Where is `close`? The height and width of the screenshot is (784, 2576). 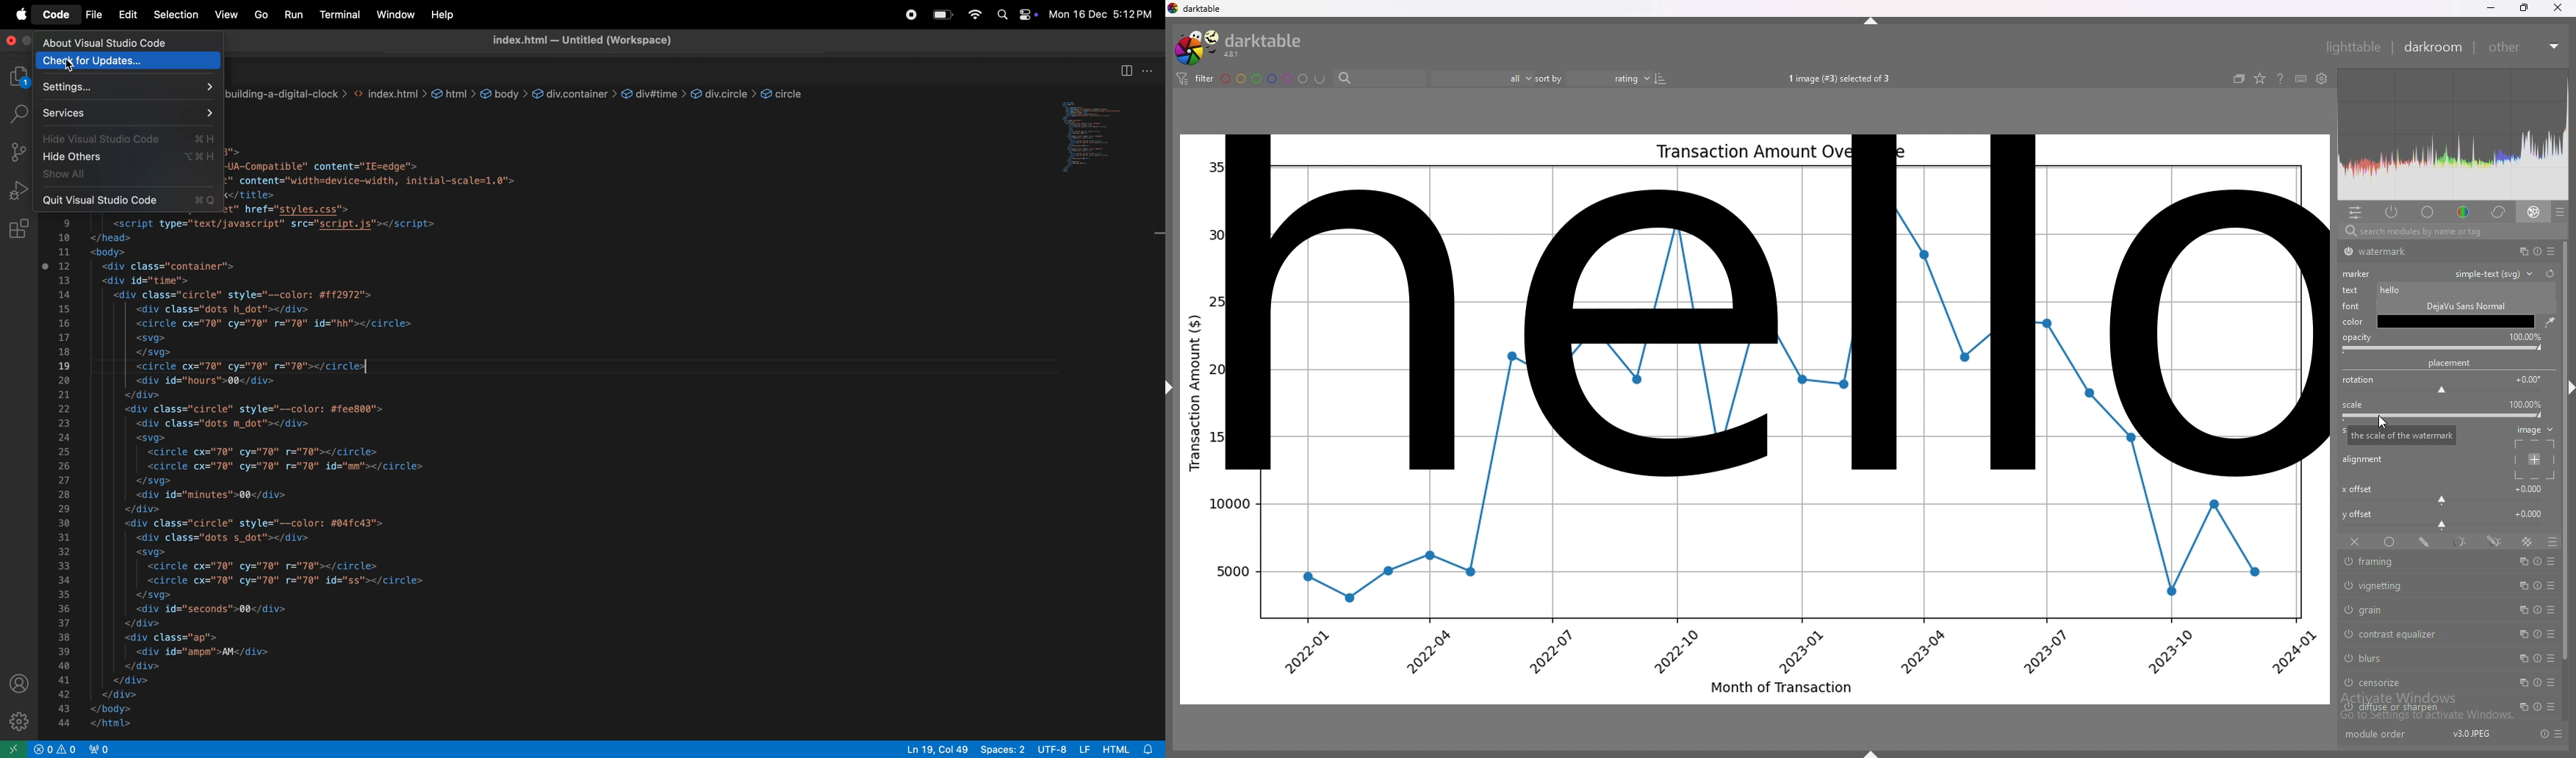
close is located at coordinates (12, 42).